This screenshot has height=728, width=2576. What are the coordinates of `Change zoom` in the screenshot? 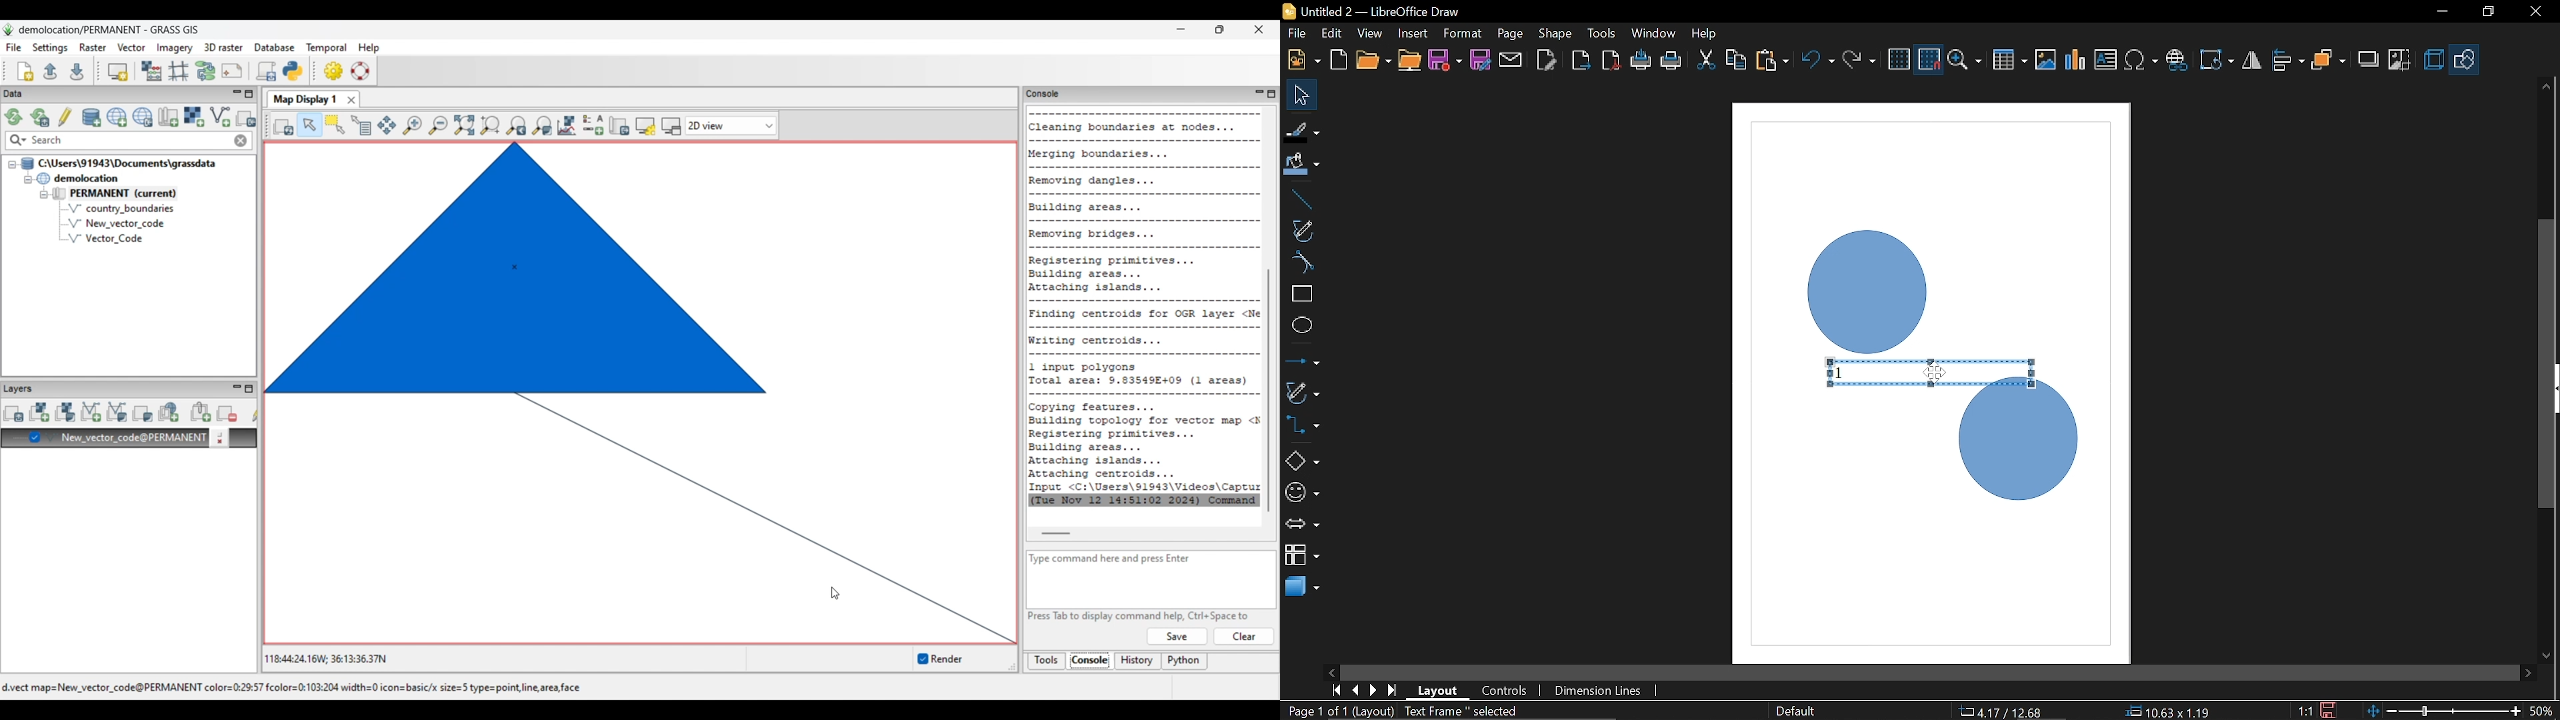 It's located at (2446, 709).